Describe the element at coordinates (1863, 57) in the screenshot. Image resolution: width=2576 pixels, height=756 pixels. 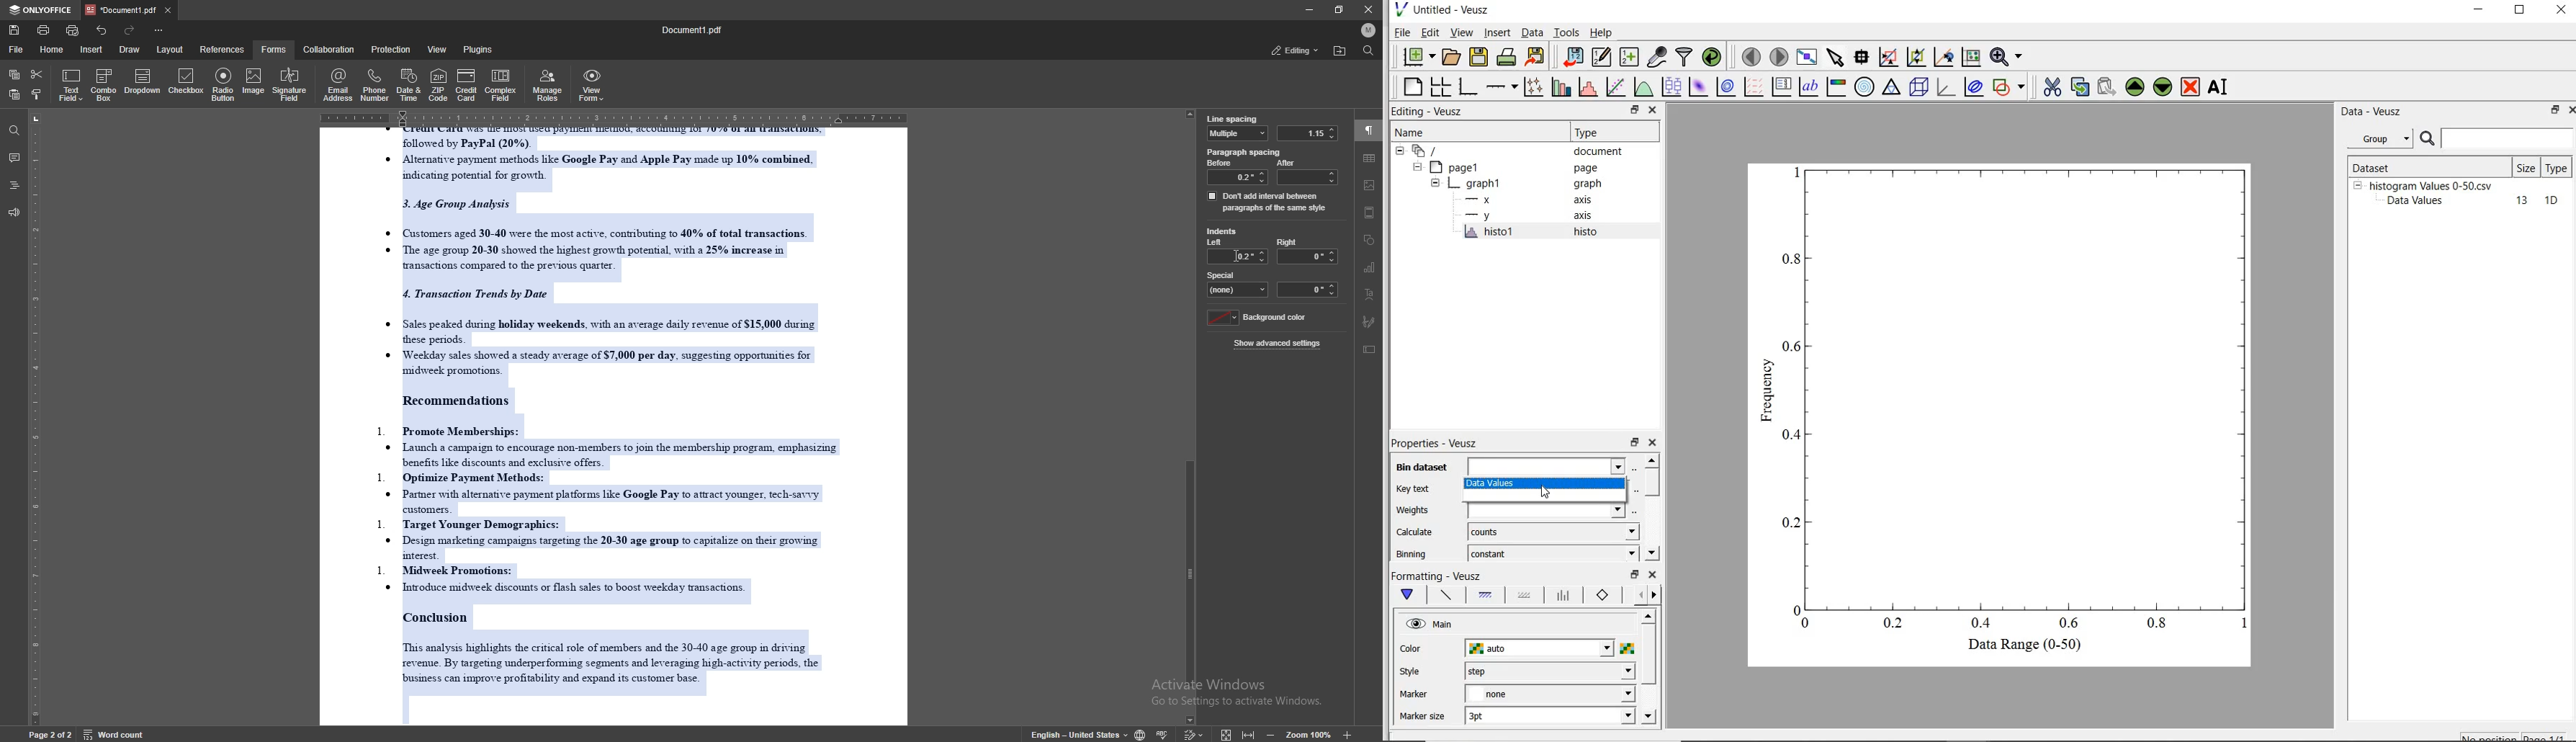
I see `read data points on the graph` at that location.